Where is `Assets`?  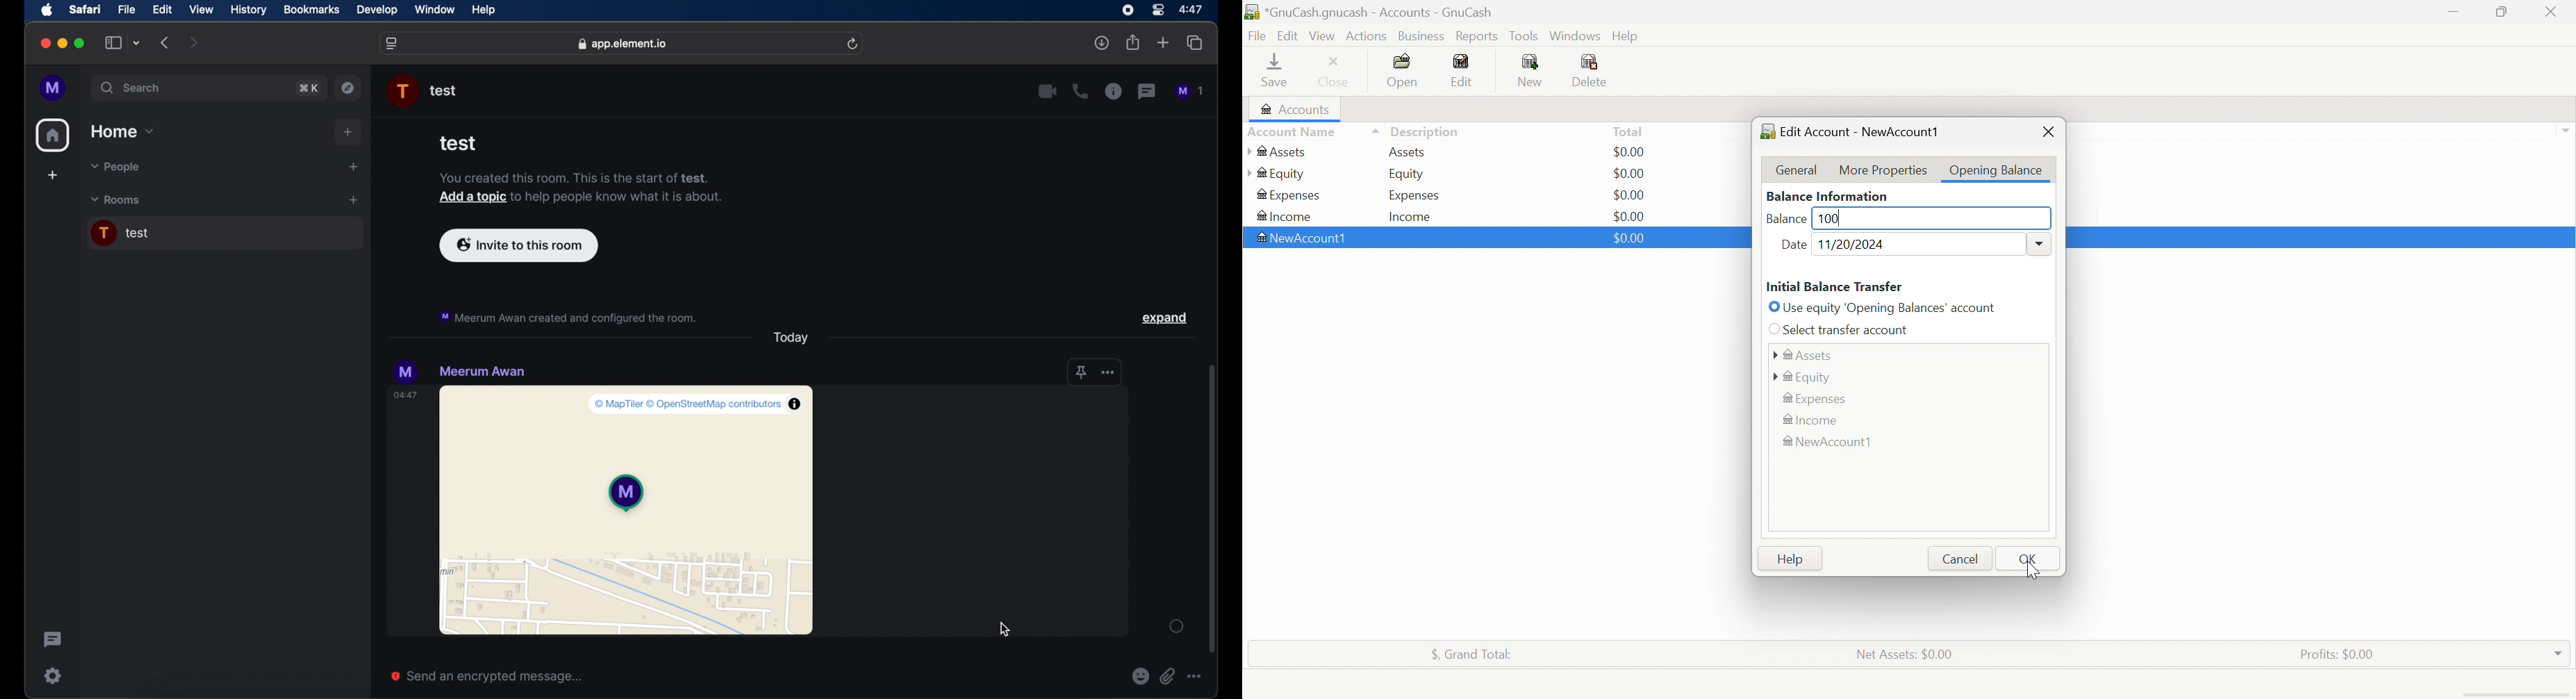 Assets is located at coordinates (1280, 151).